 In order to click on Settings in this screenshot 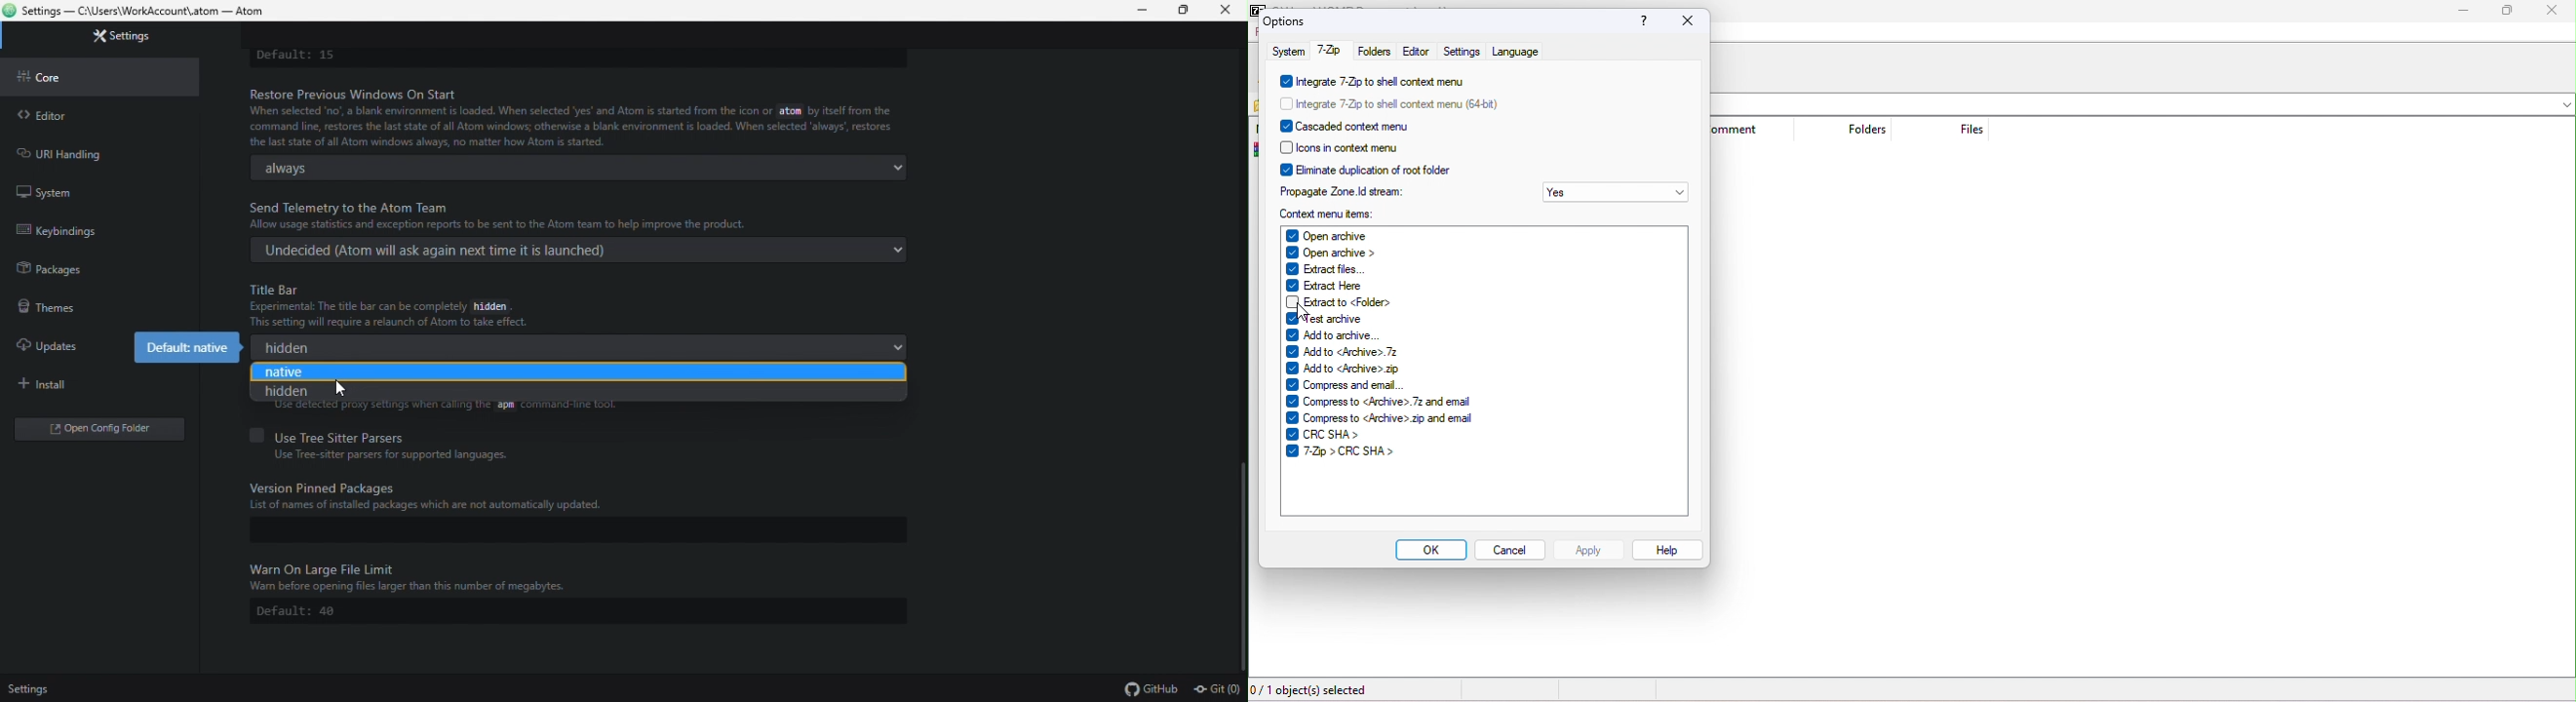, I will do `click(37, 689)`.